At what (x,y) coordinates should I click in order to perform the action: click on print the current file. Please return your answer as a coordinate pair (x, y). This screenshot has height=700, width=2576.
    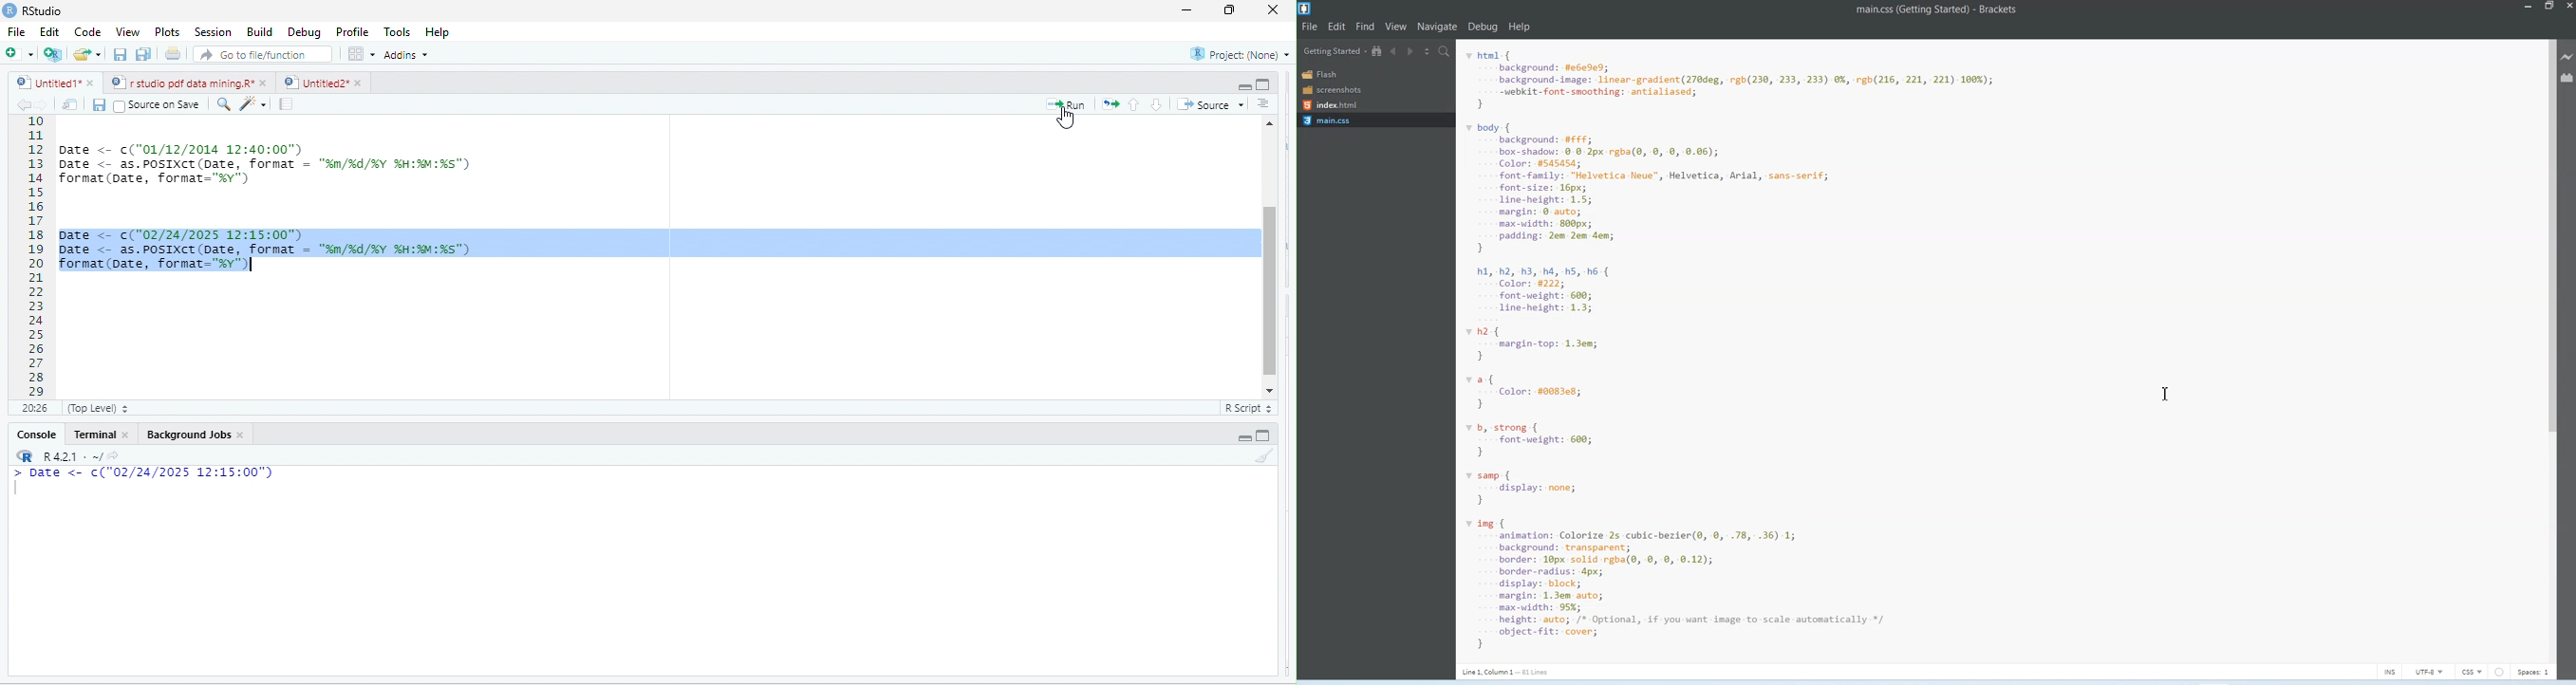
    Looking at the image, I should click on (172, 56).